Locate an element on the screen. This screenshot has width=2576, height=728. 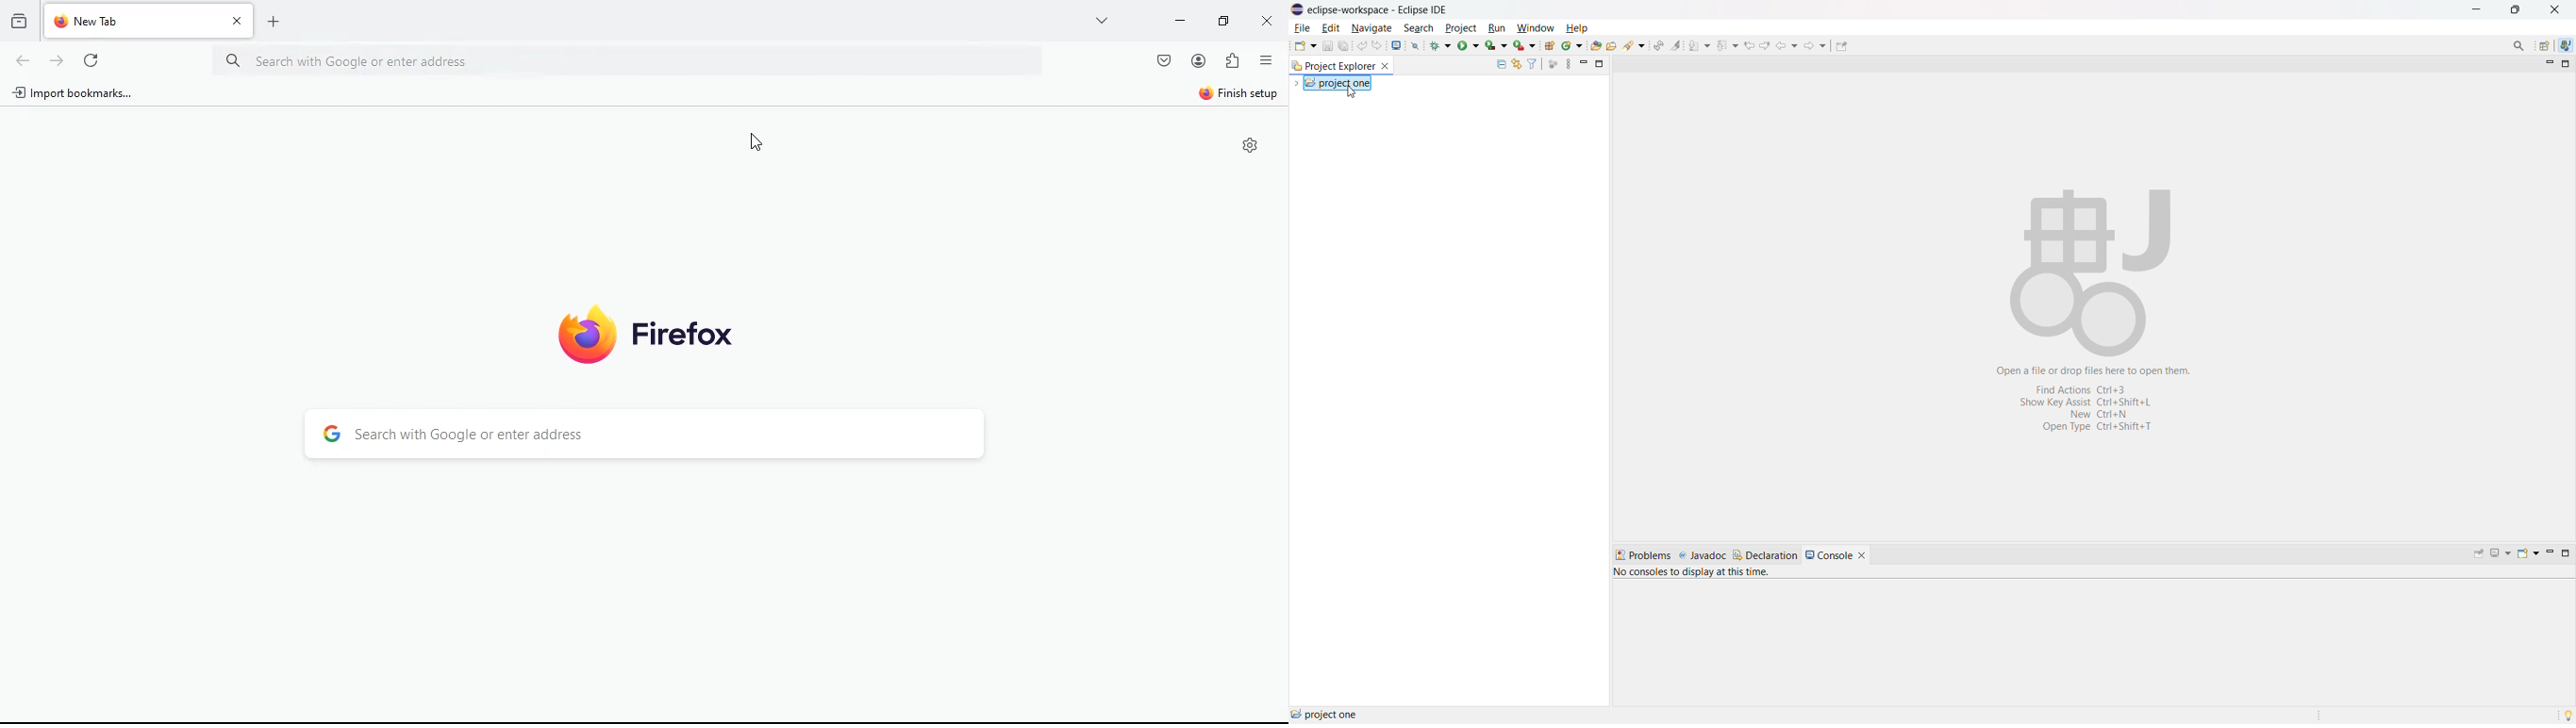
undo is located at coordinates (1362, 45).